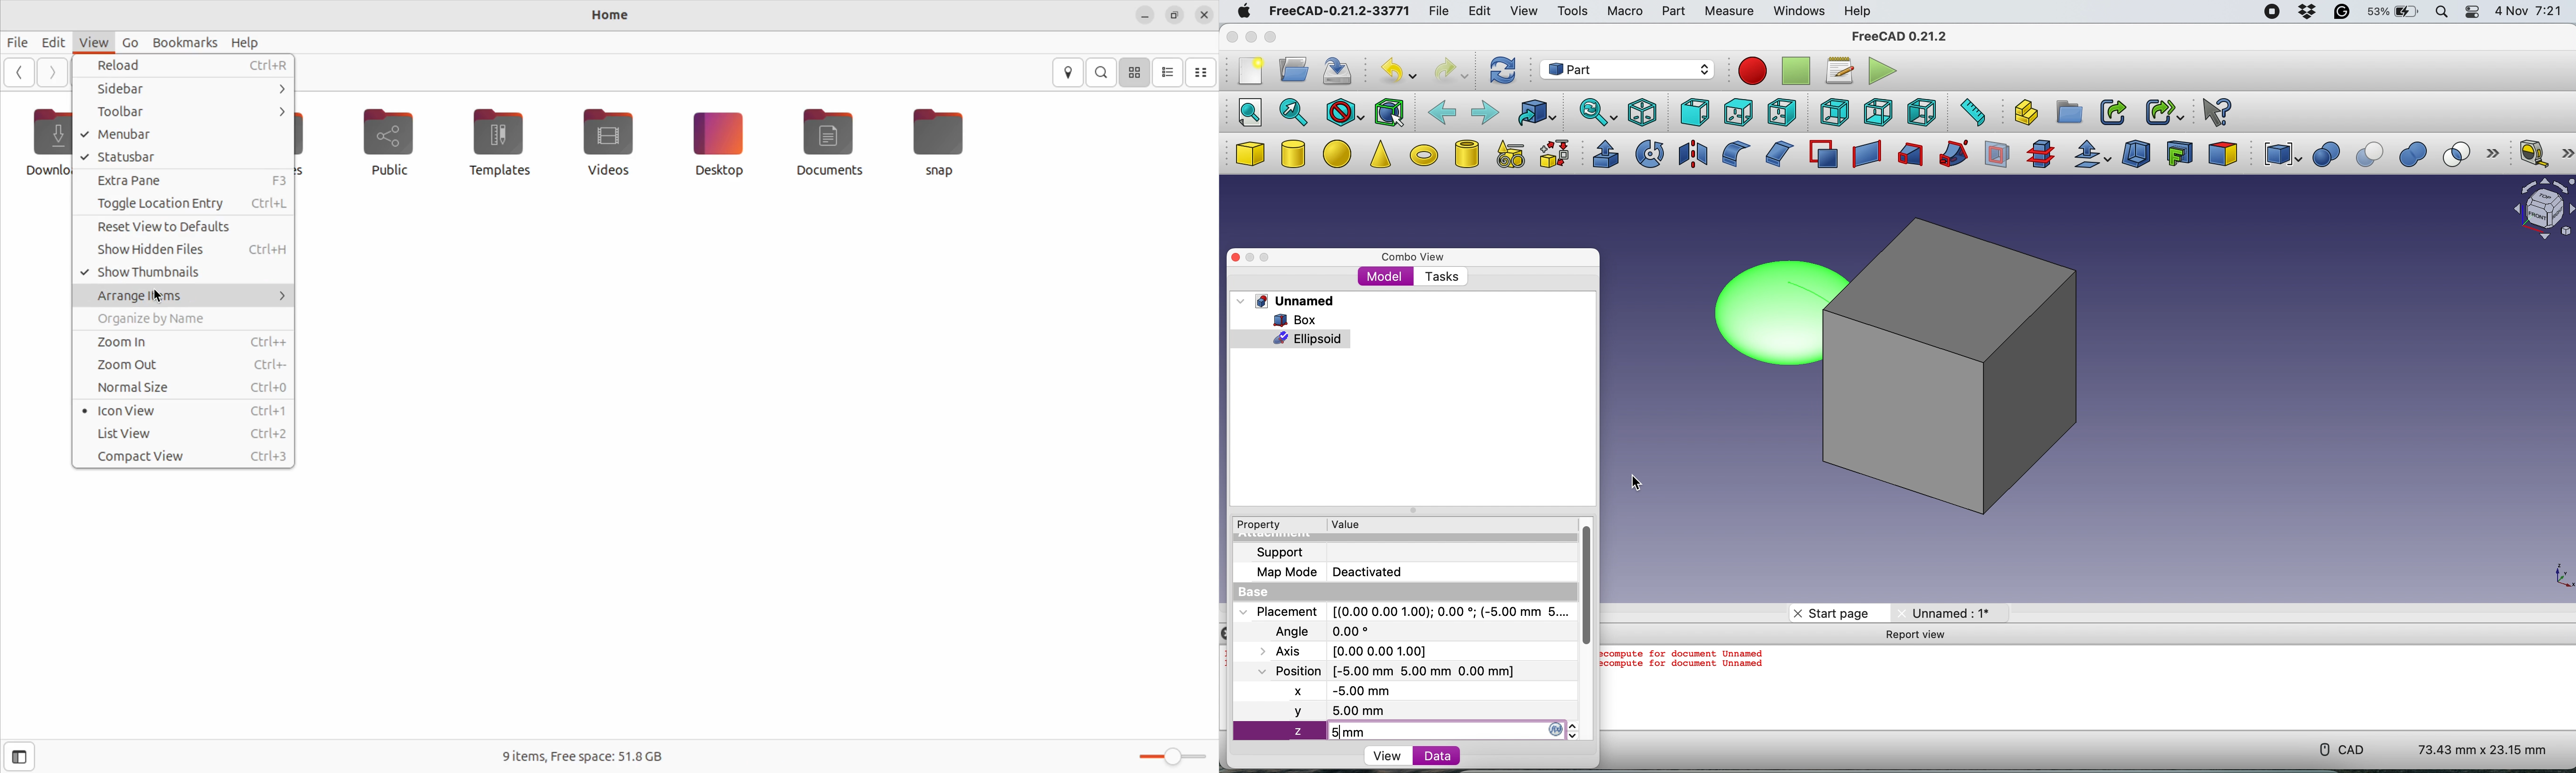  What do you see at coordinates (1134, 73) in the screenshot?
I see `icon view` at bounding box center [1134, 73].